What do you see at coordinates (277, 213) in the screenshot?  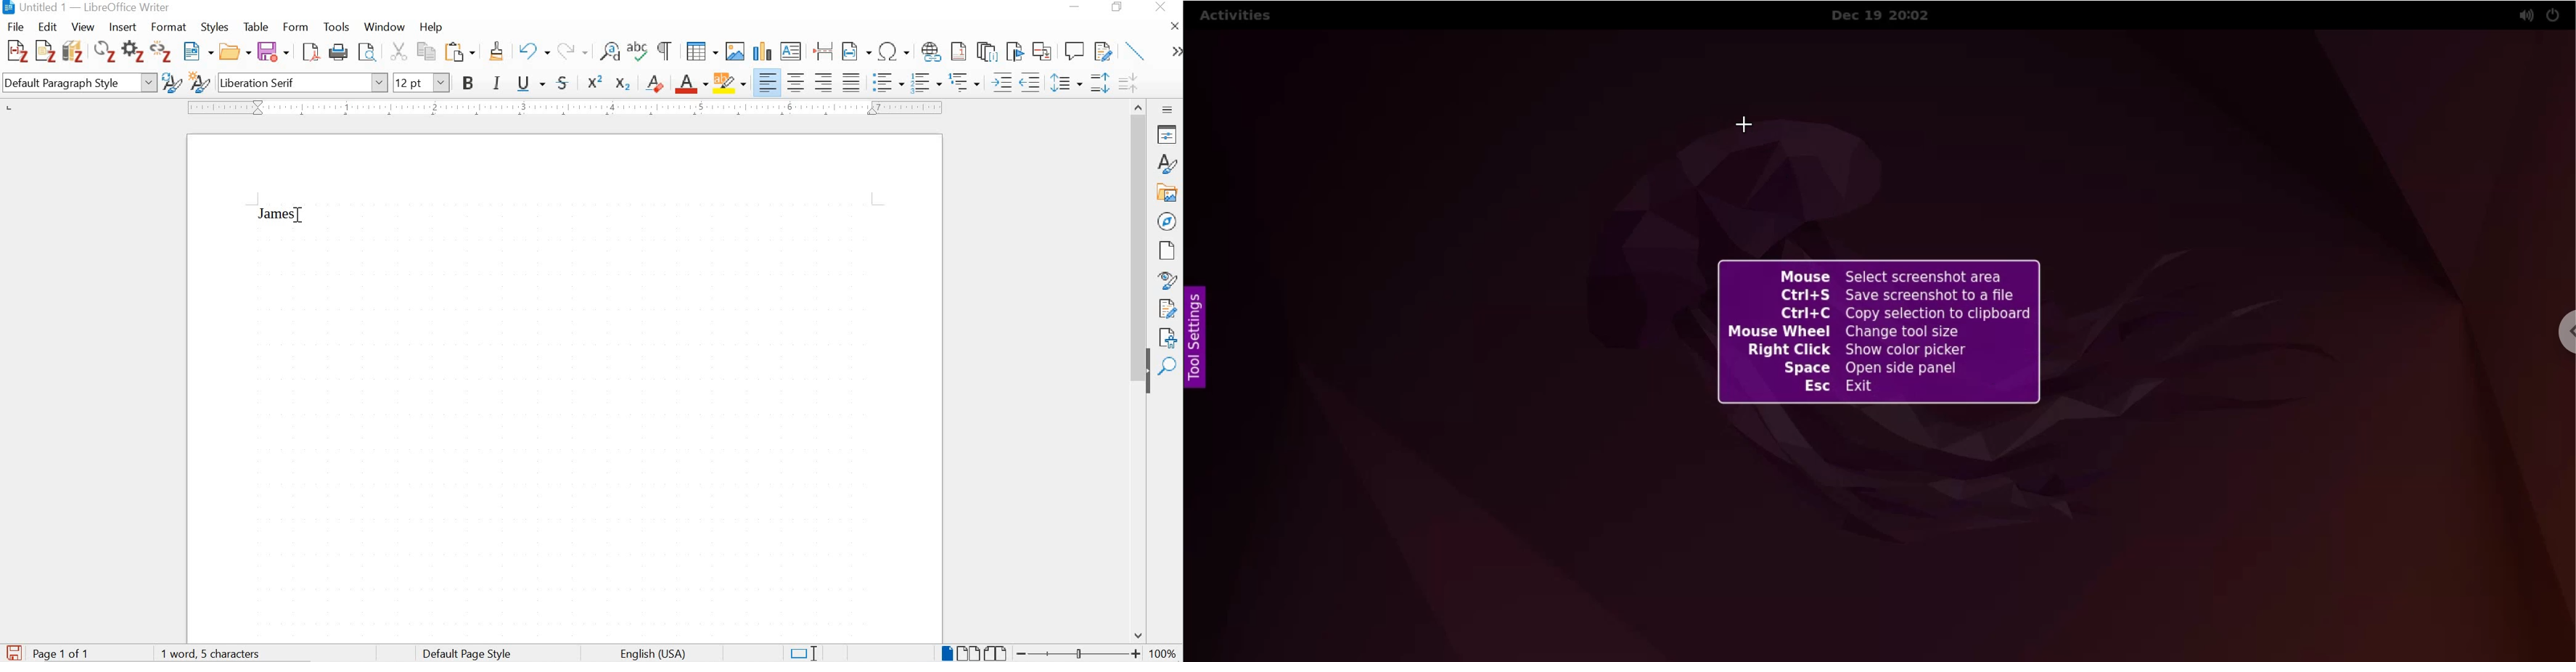 I see `James` at bounding box center [277, 213].